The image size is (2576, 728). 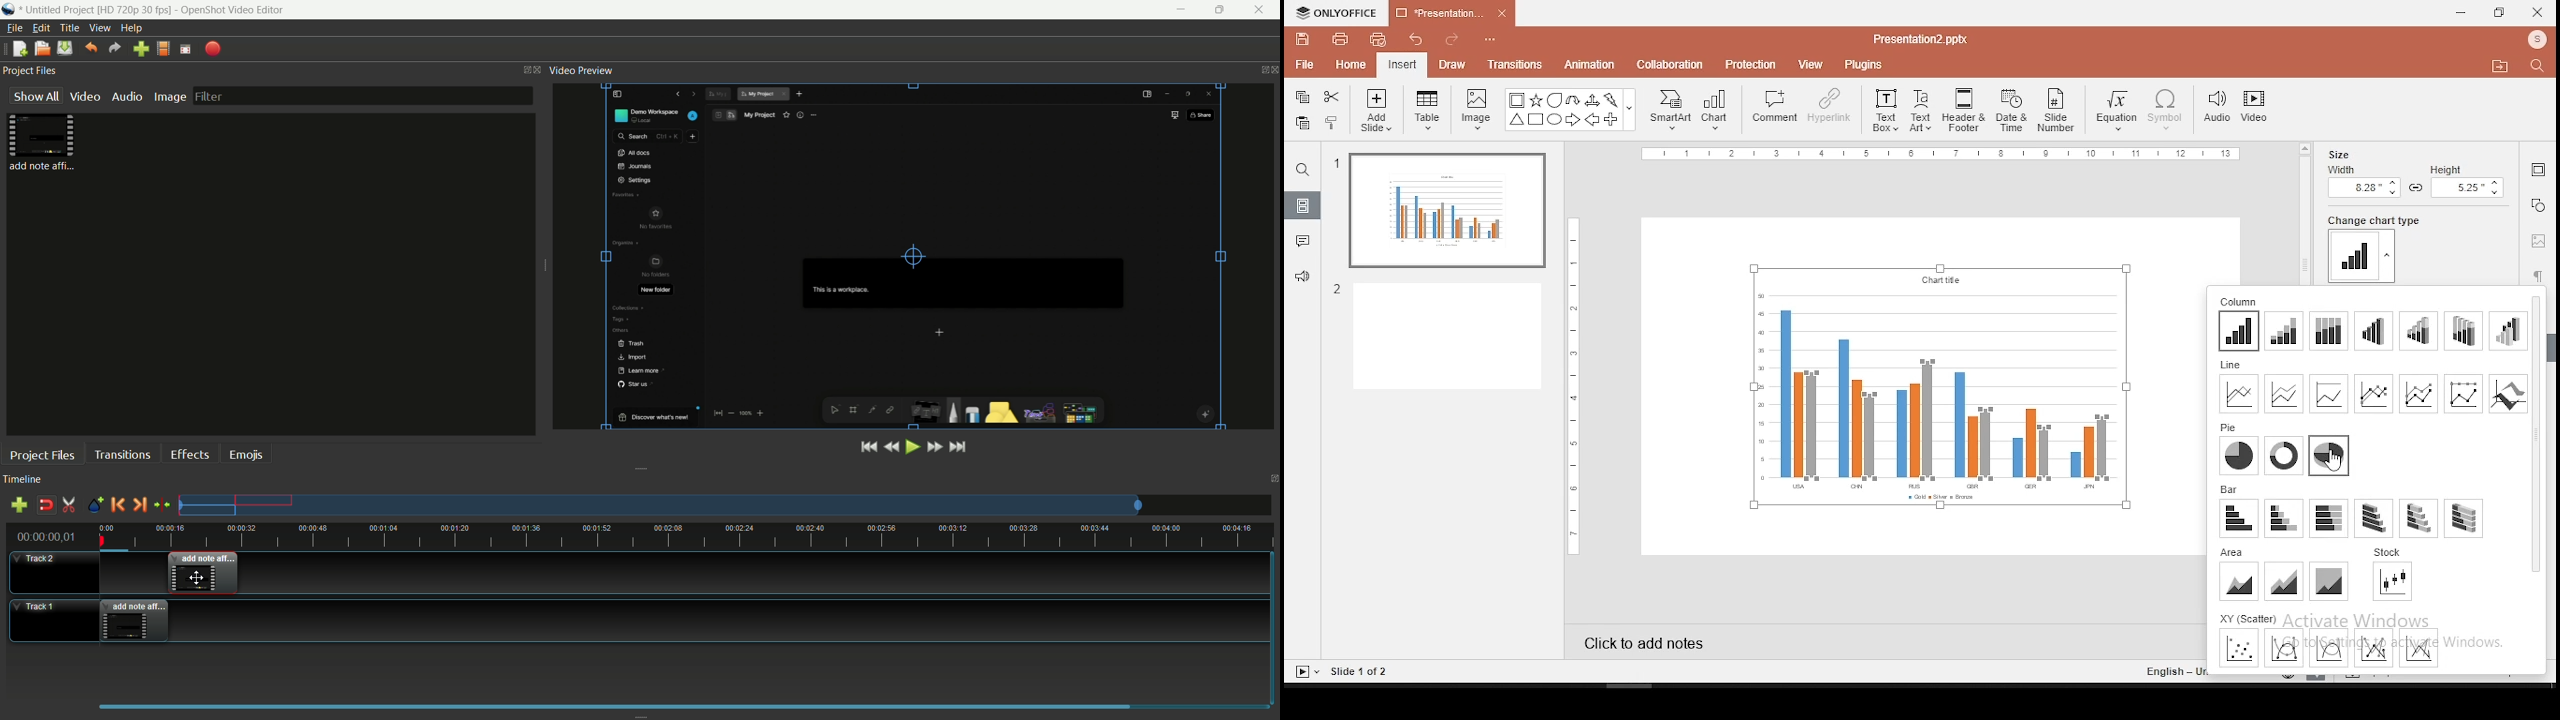 I want to click on cut, so click(x=1332, y=97).